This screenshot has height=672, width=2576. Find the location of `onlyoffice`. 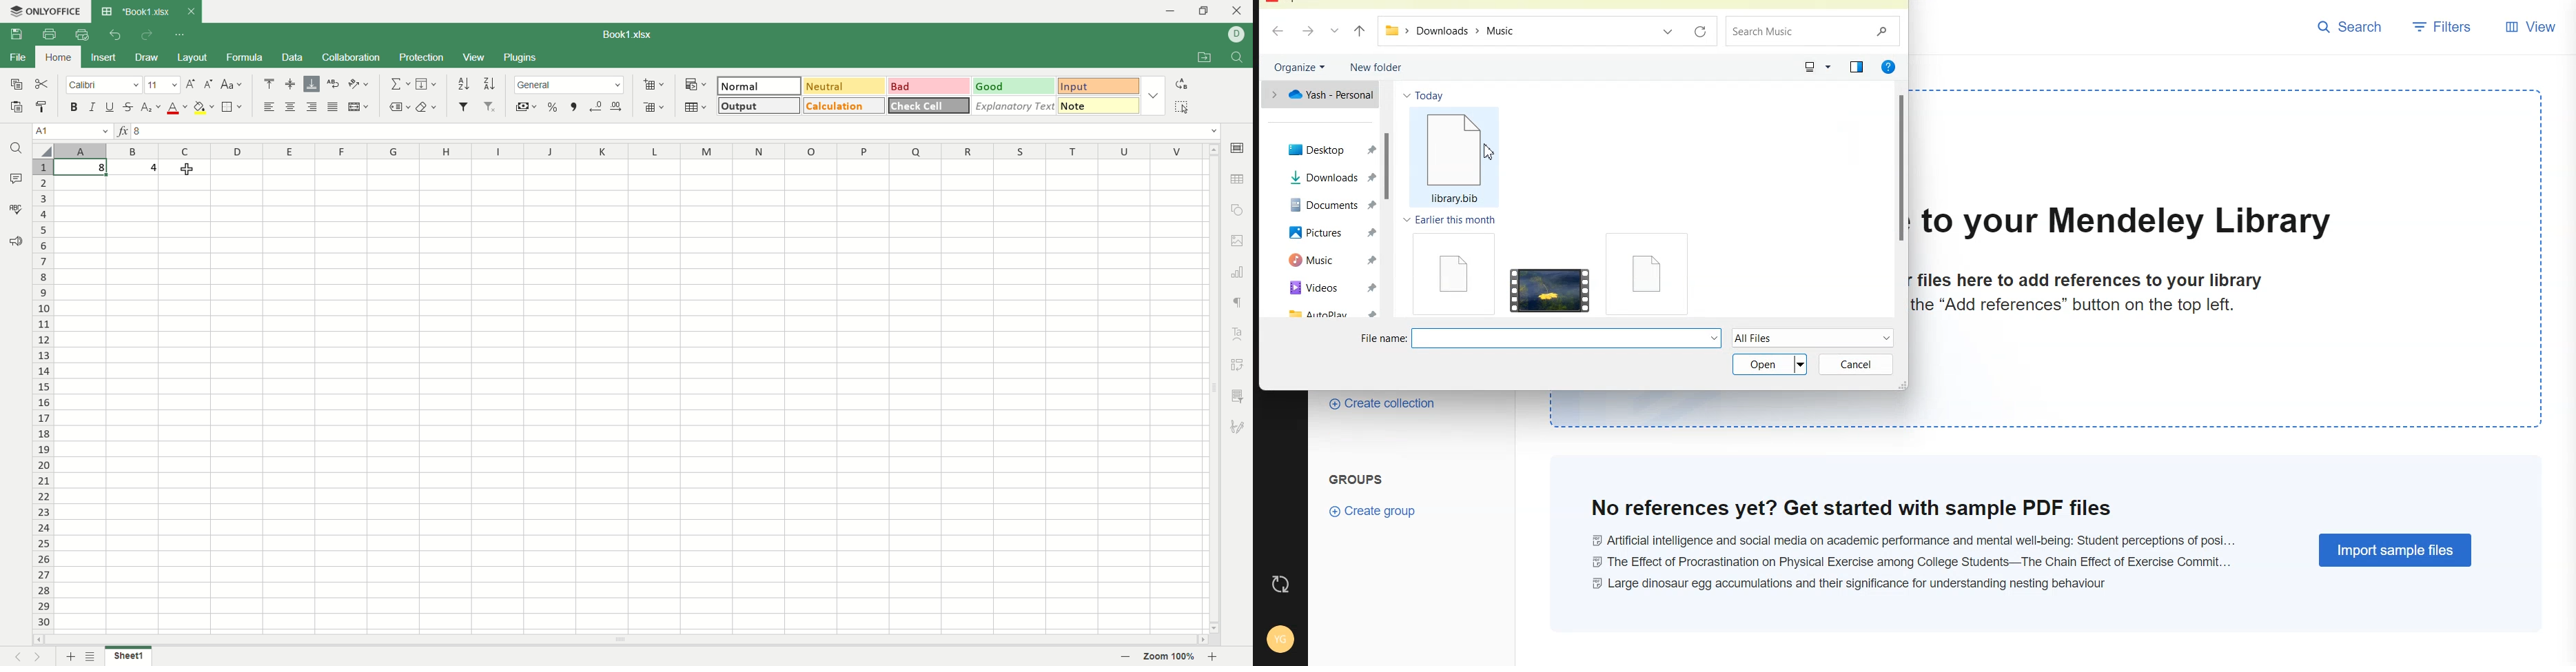

onlyoffice is located at coordinates (44, 11).